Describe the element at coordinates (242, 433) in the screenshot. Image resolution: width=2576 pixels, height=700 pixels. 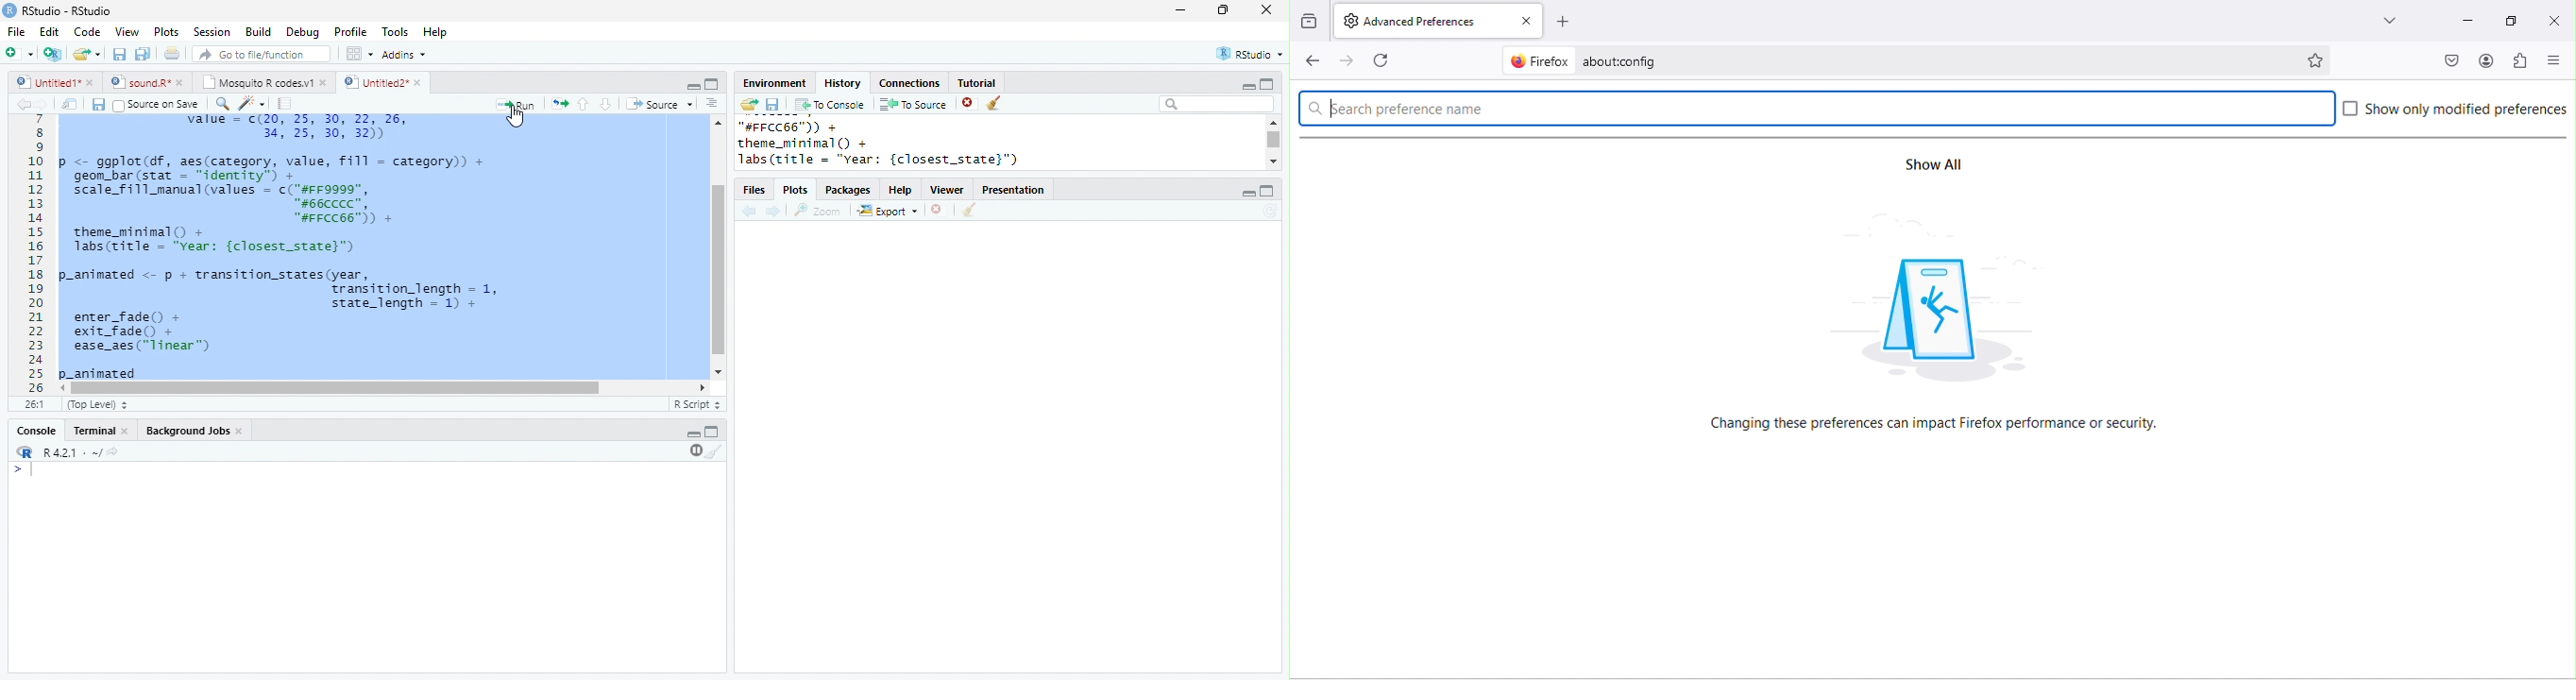
I see `close` at that location.